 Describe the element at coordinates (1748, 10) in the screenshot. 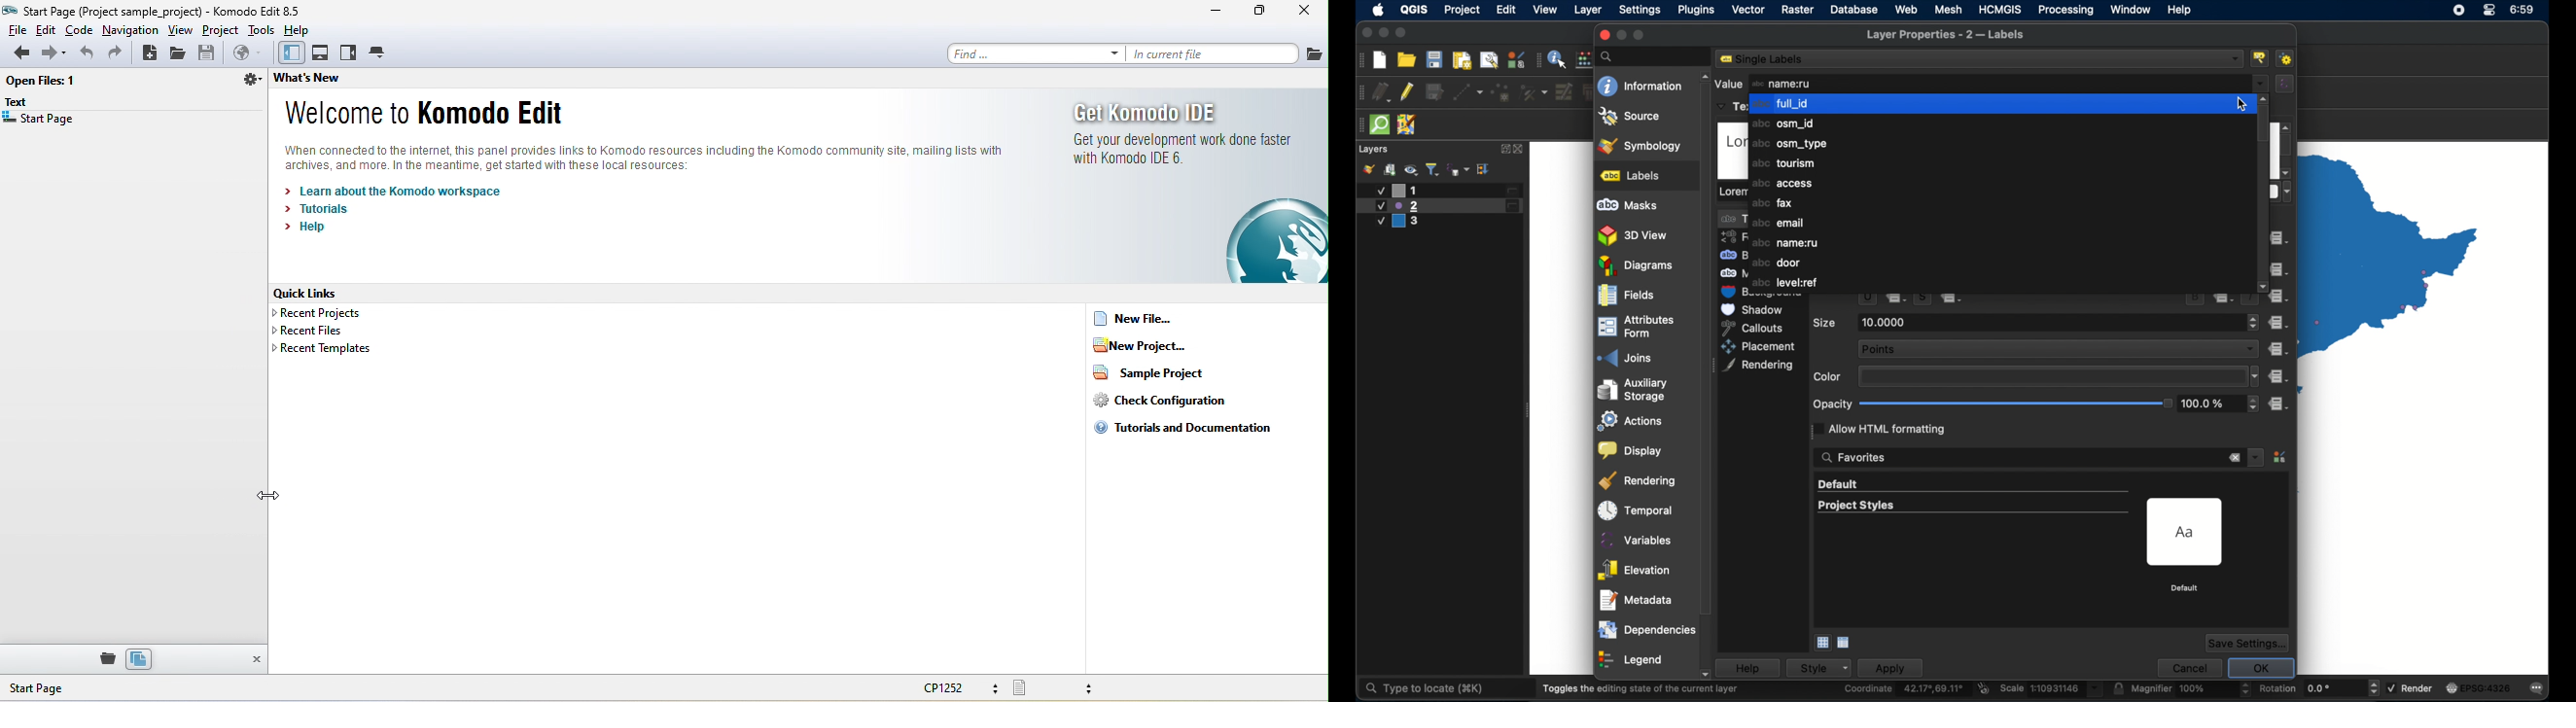

I see `vector` at that location.